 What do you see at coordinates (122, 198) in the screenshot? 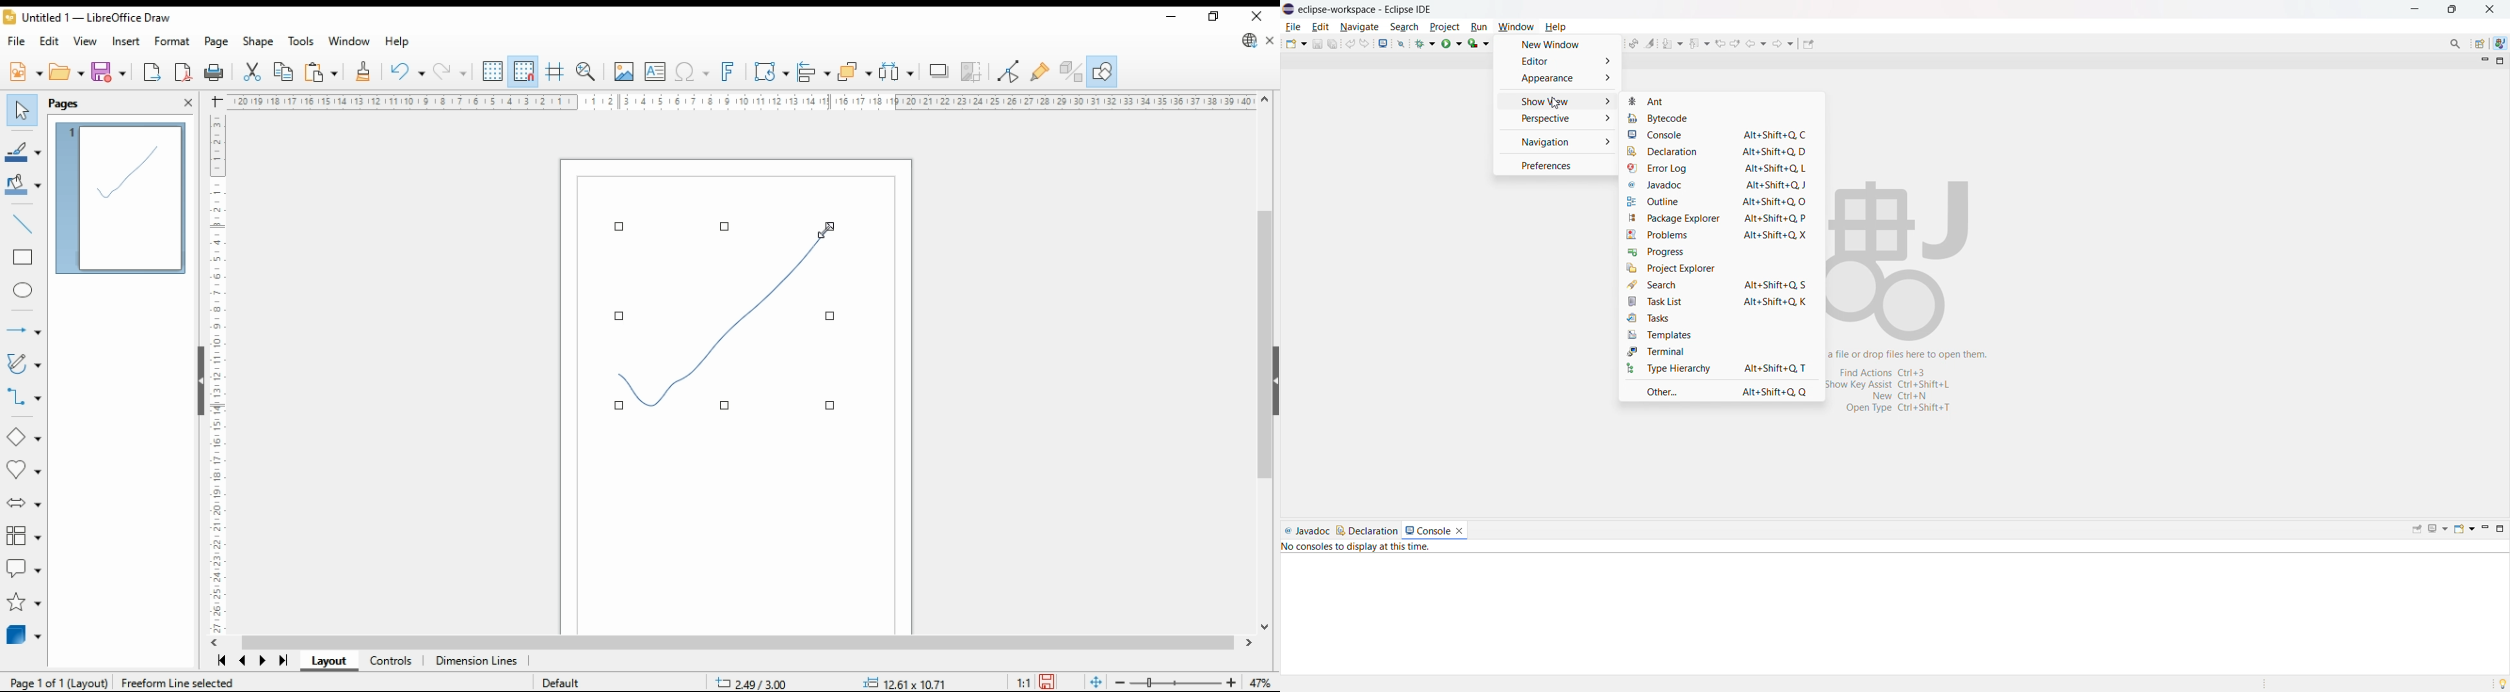
I see `page 1` at bounding box center [122, 198].